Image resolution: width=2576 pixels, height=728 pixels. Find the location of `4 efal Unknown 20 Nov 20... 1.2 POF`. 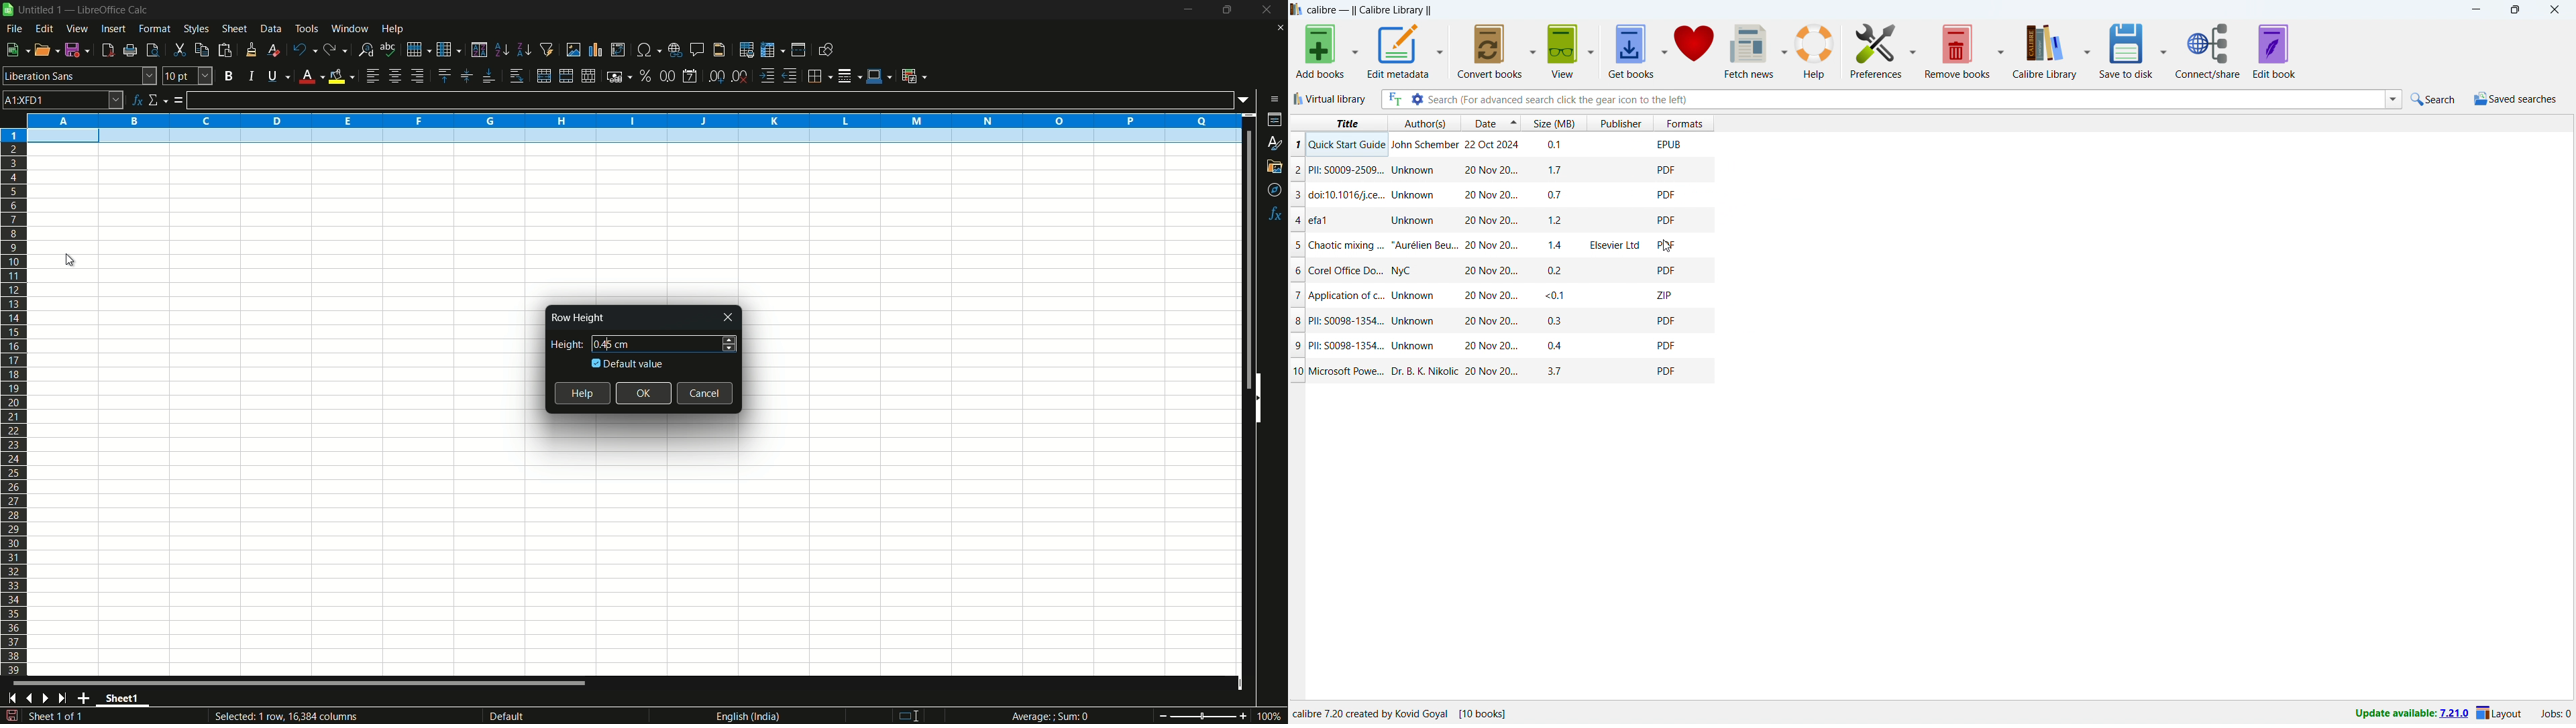

4 efal Unknown 20 Nov 20... 1.2 POF is located at coordinates (1524, 219).